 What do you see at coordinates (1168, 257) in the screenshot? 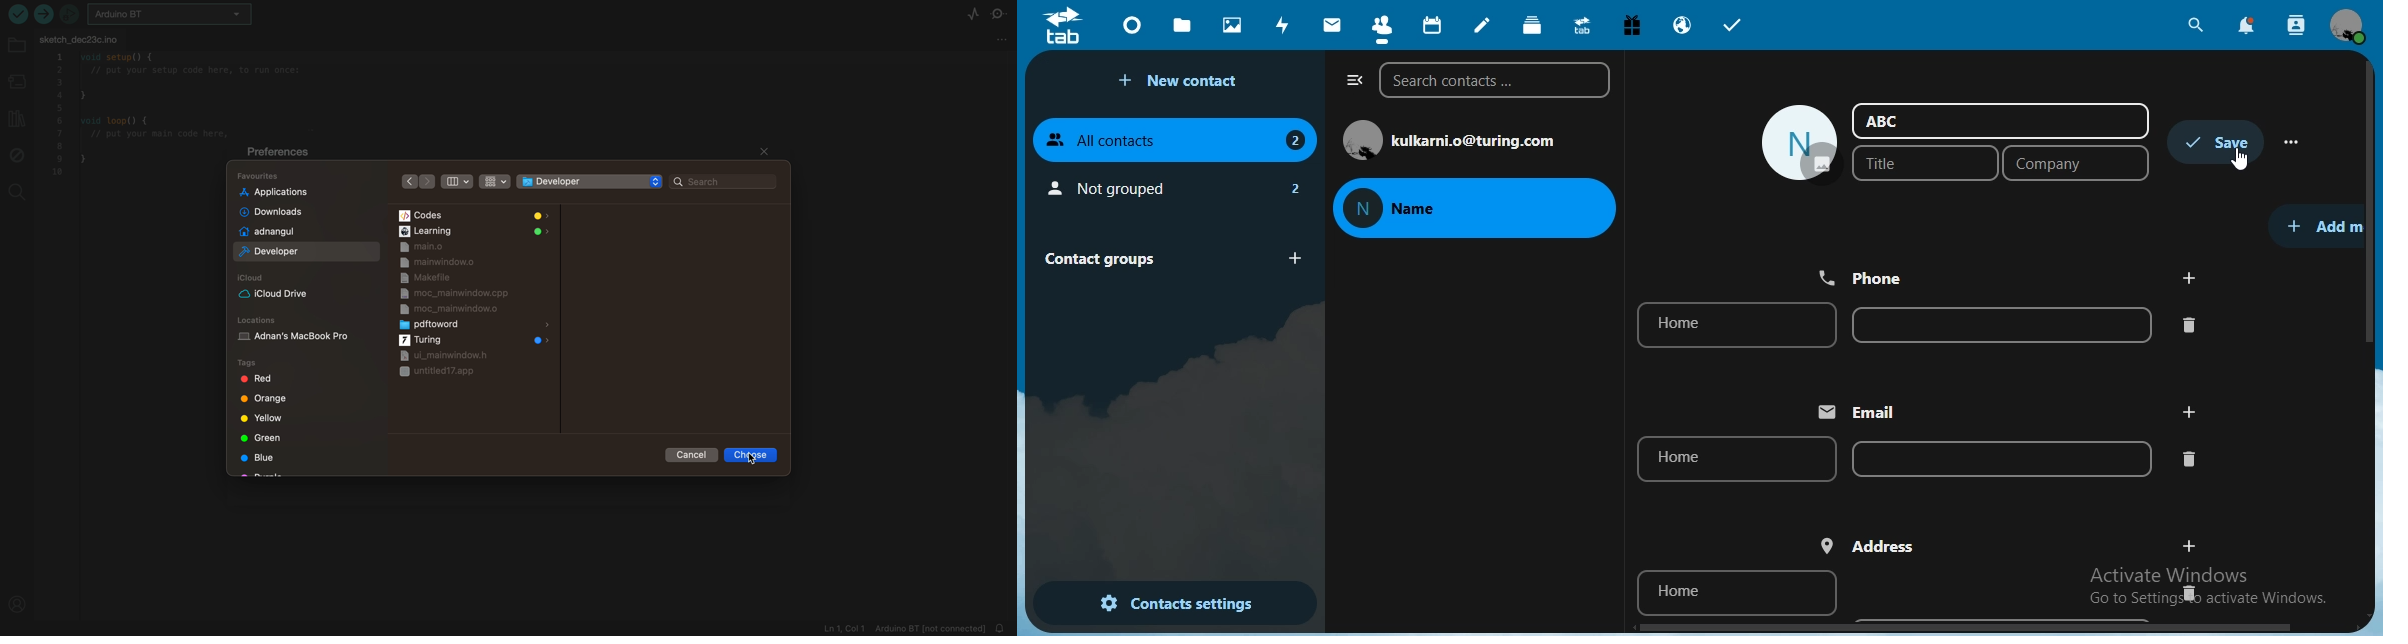
I see `contact groups` at bounding box center [1168, 257].